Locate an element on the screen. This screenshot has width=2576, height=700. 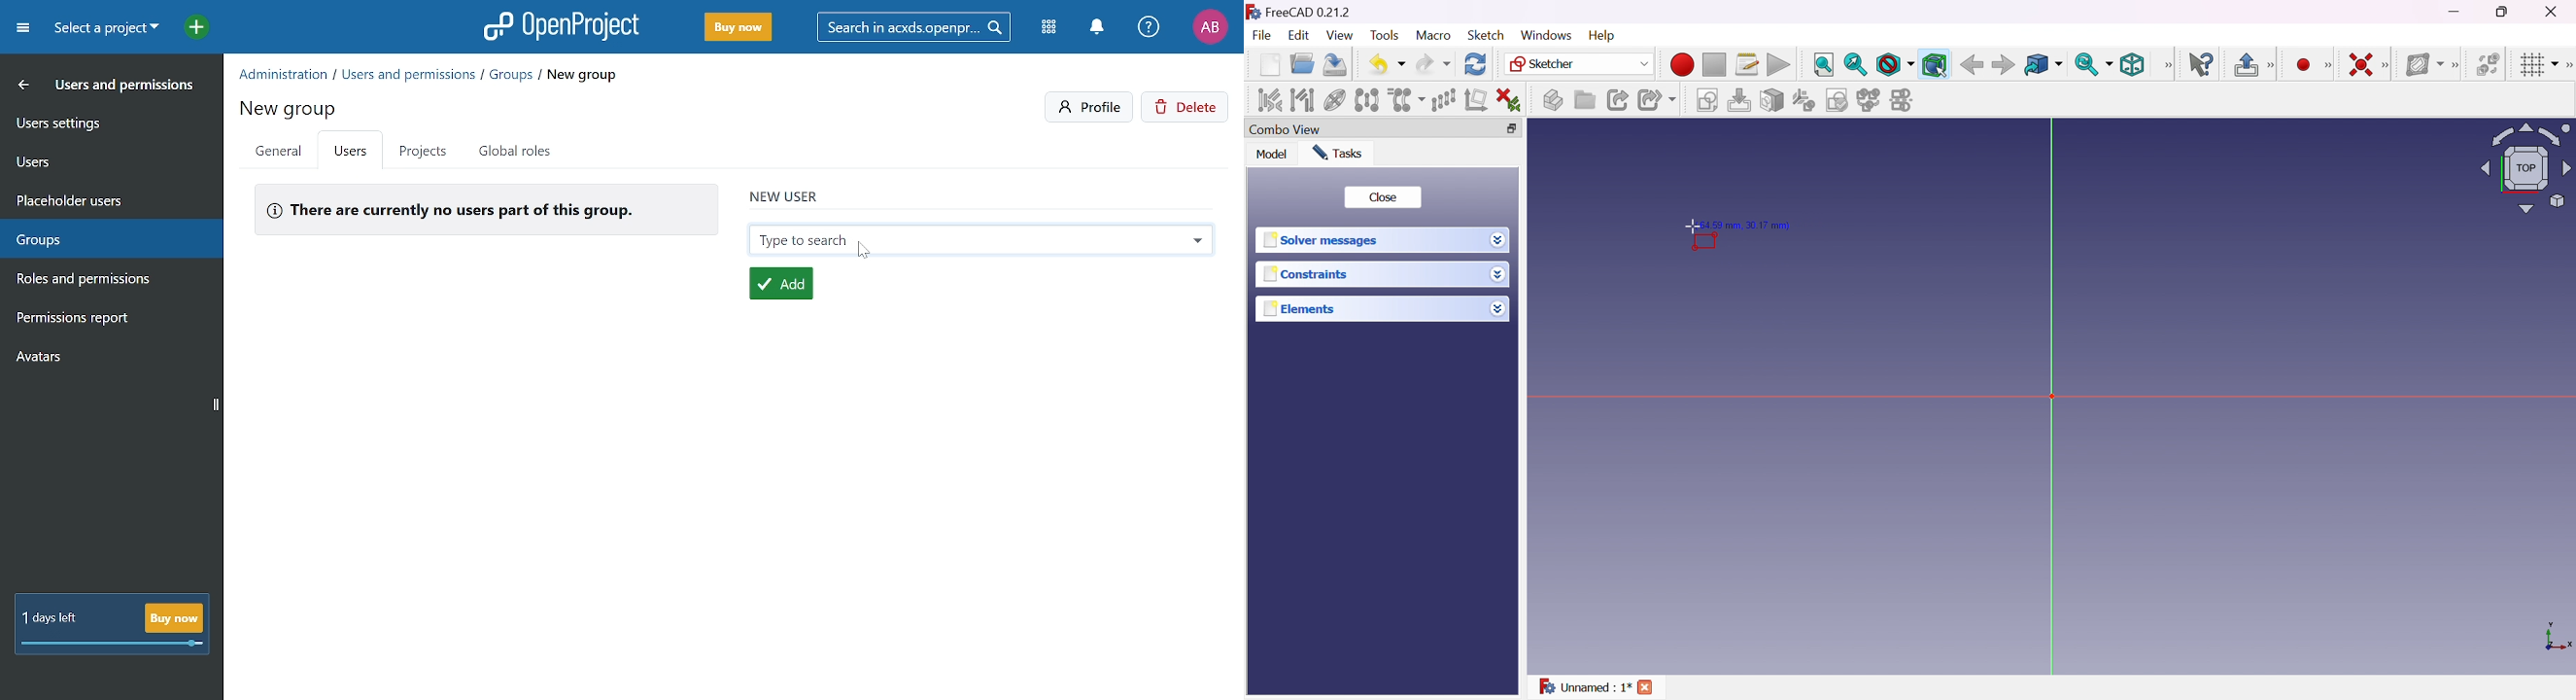
Combo view is located at coordinates (1285, 129).